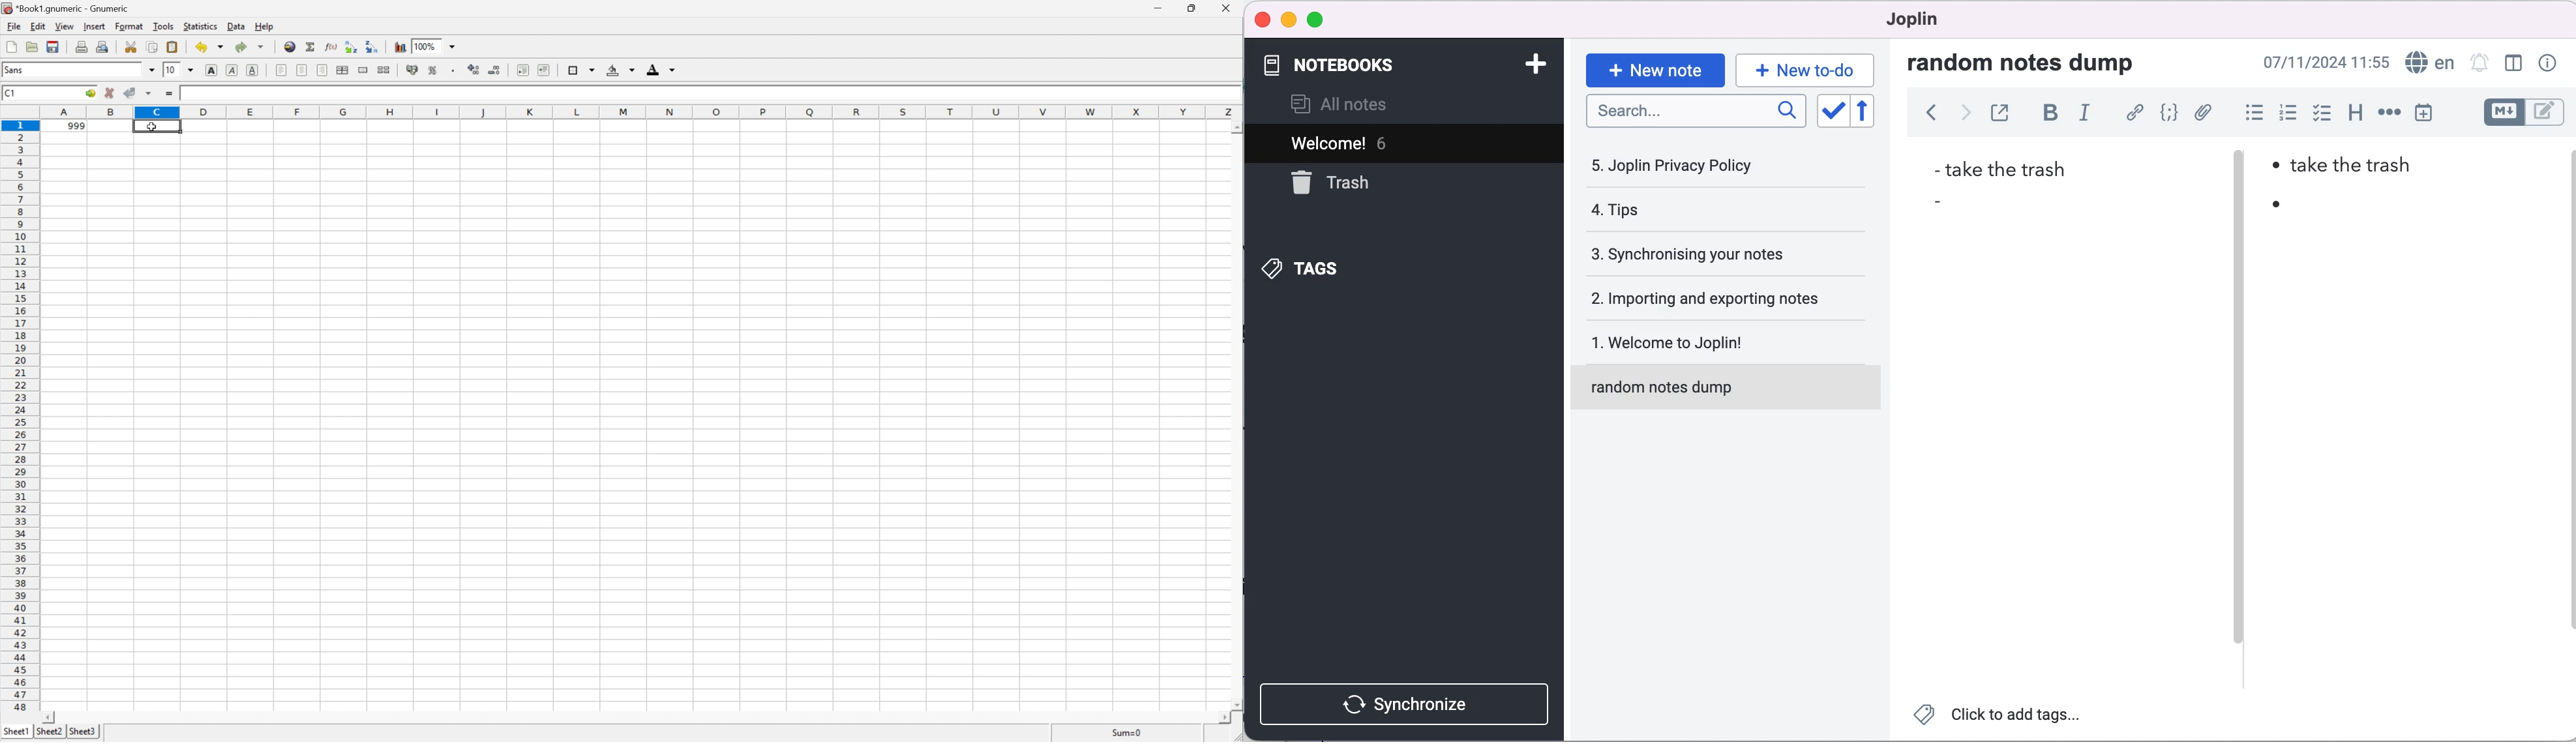 This screenshot has width=2576, height=756. What do you see at coordinates (580, 69) in the screenshot?
I see `borders` at bounding box center [580, 69].